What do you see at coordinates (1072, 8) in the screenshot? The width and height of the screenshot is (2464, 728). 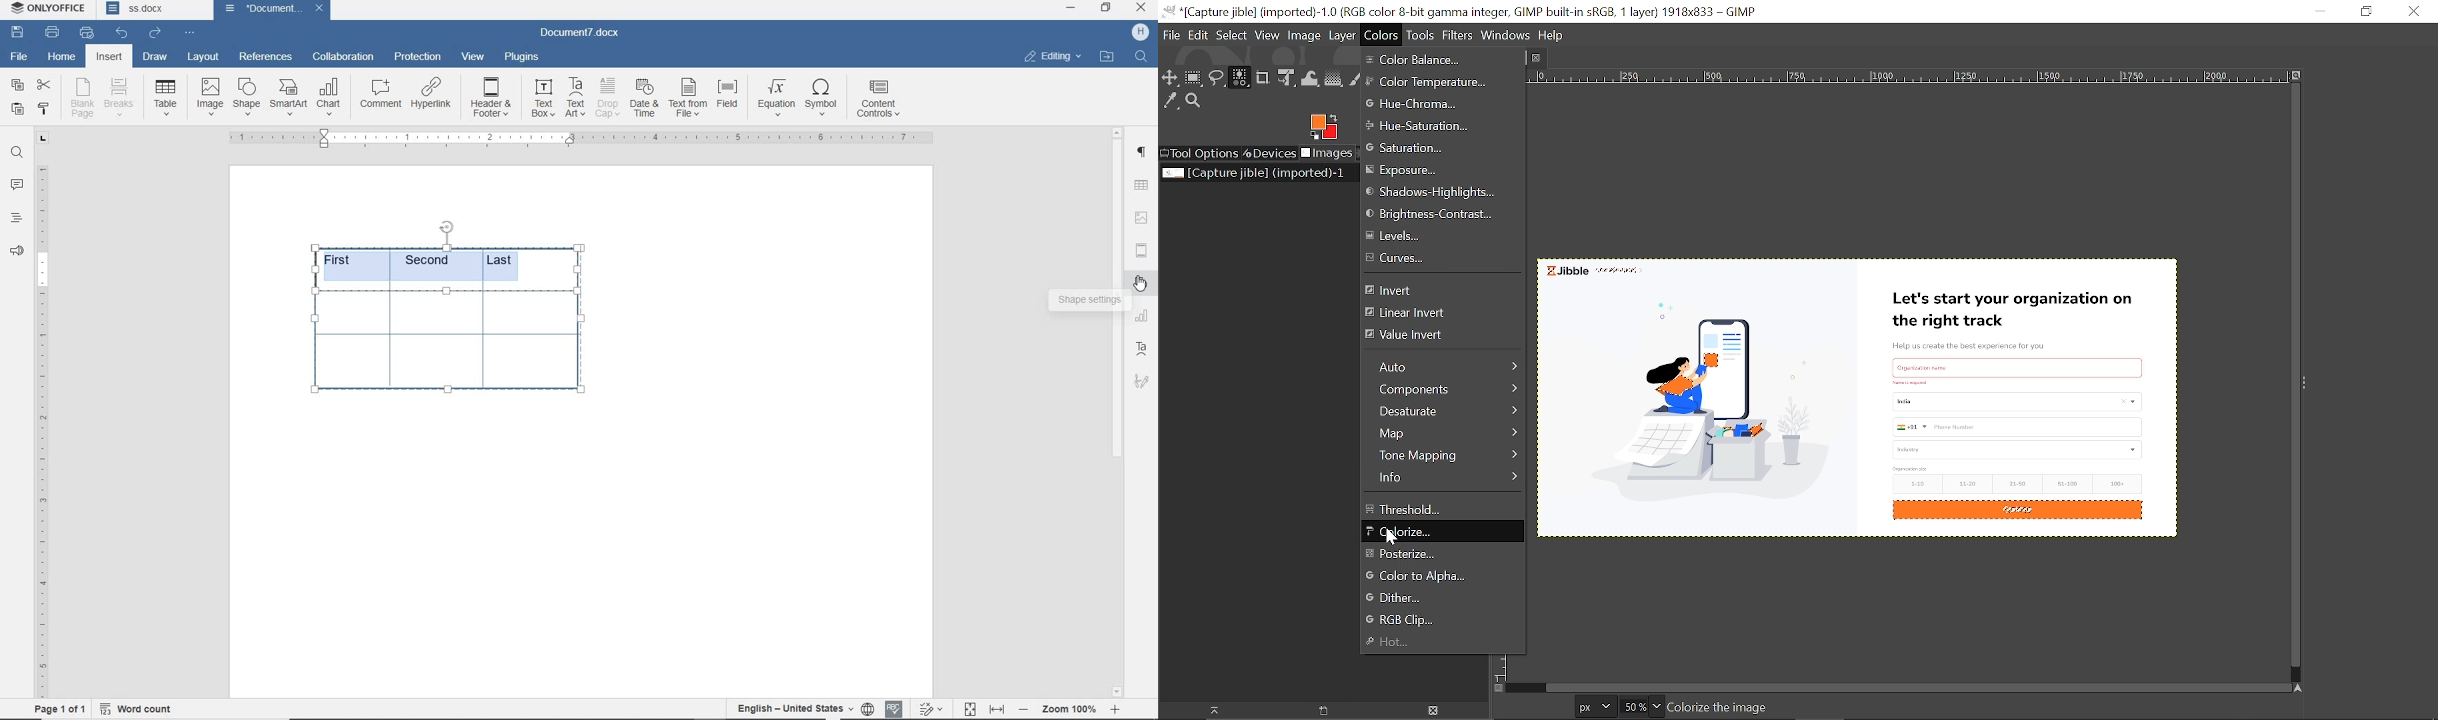 I see `MINIMIZE` at bounding box center [1072, 8].